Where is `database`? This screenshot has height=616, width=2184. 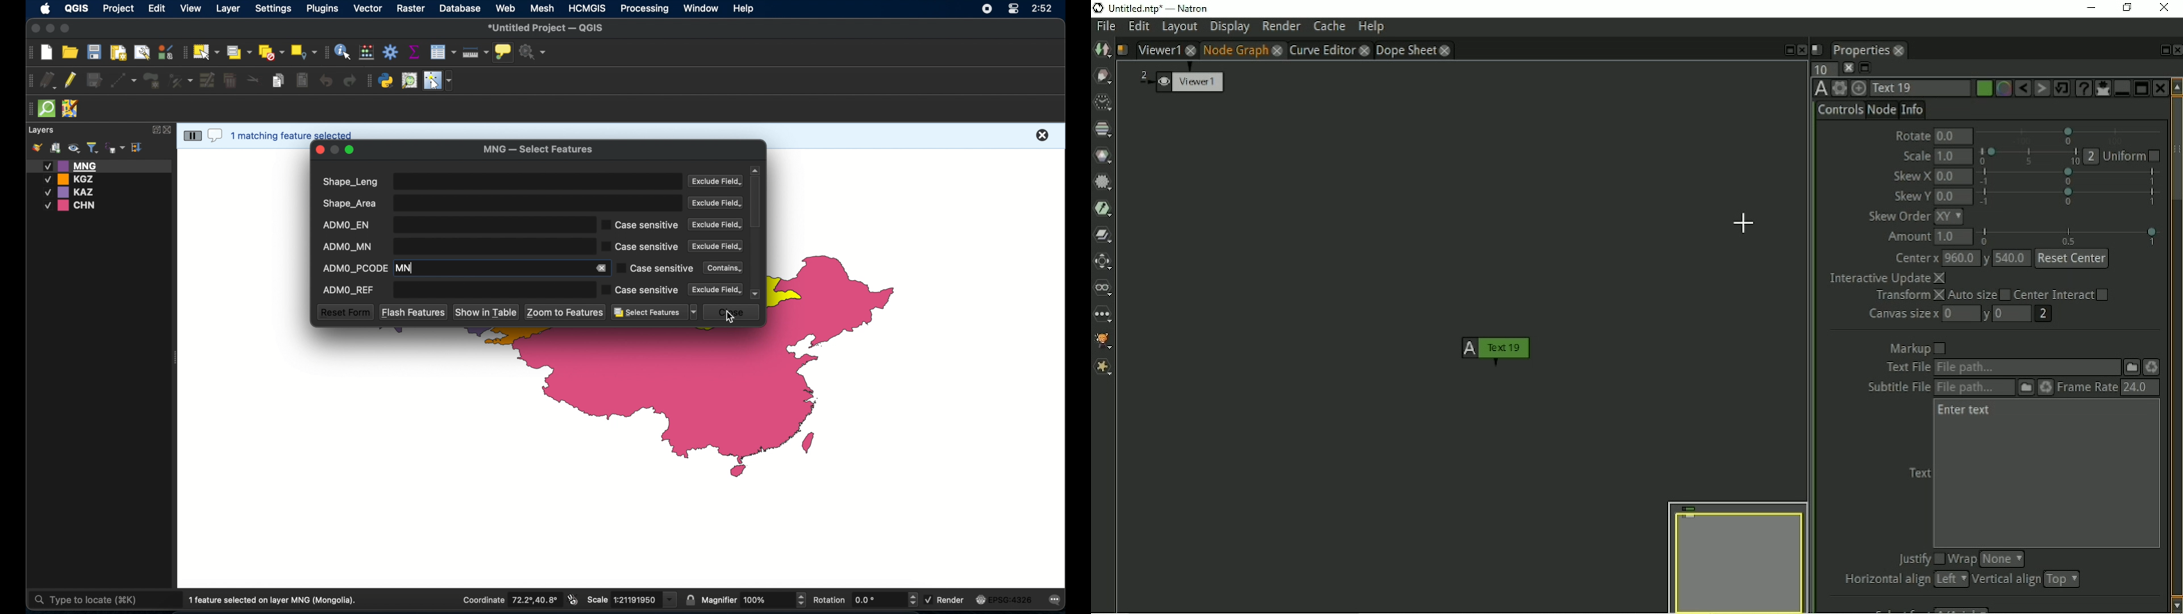 database is located at coordinates (460, 8).